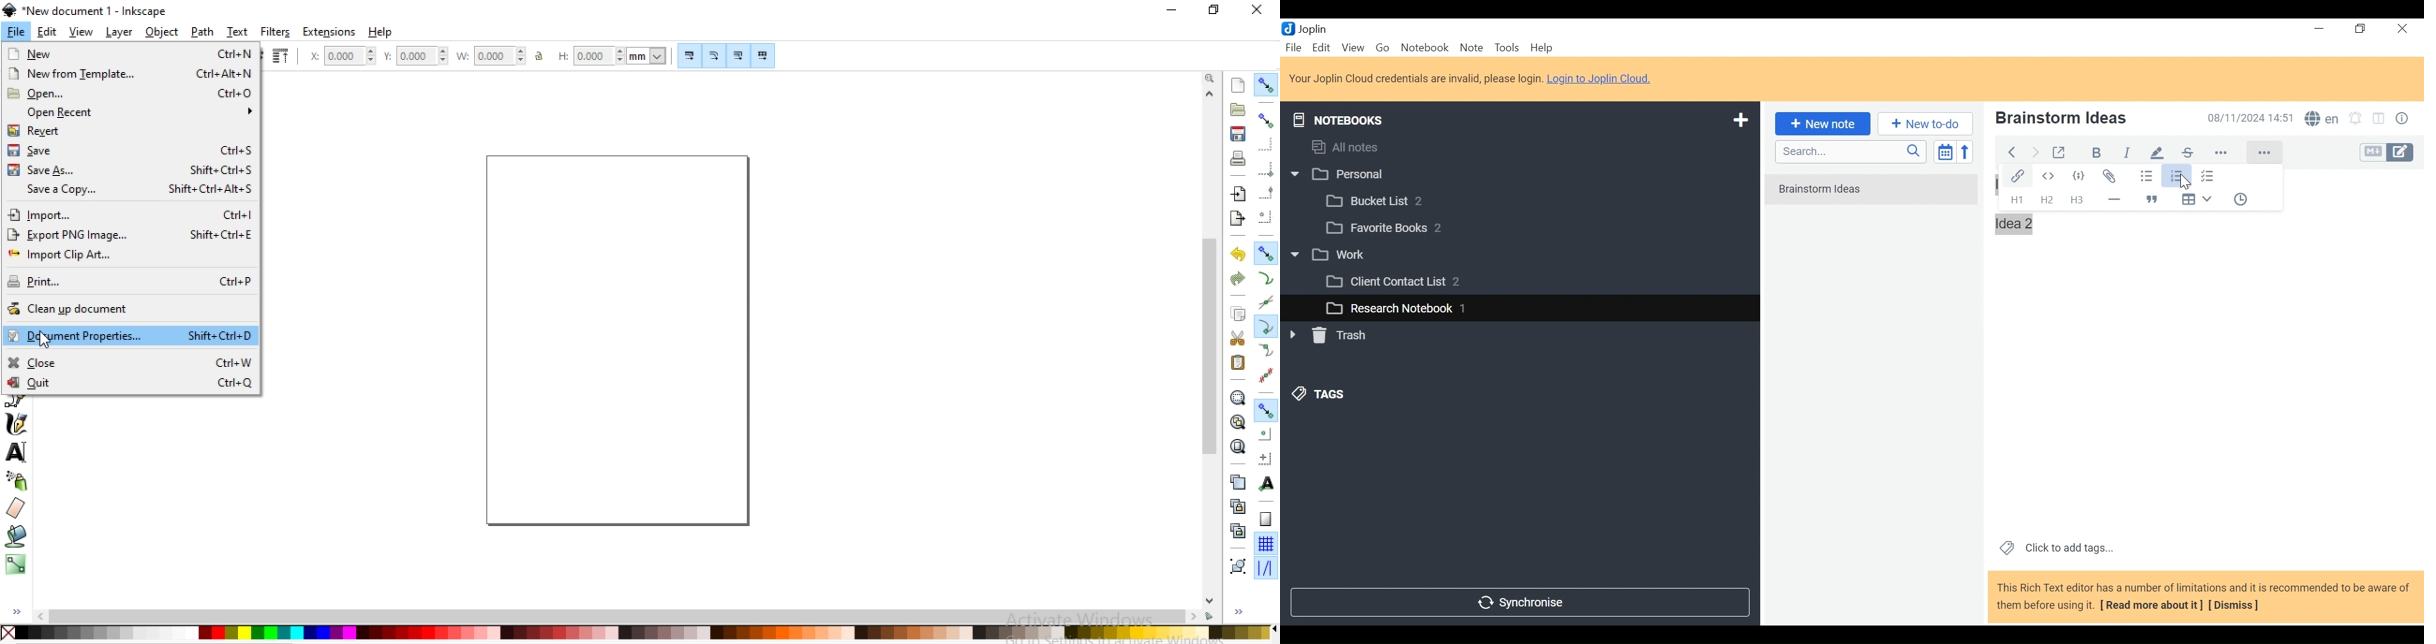 This screenshot has height=644, width=2436. What do you see at coordinates (2401, 29) in the screenshot?
I see `Close` at bounding box center [2401, 29].